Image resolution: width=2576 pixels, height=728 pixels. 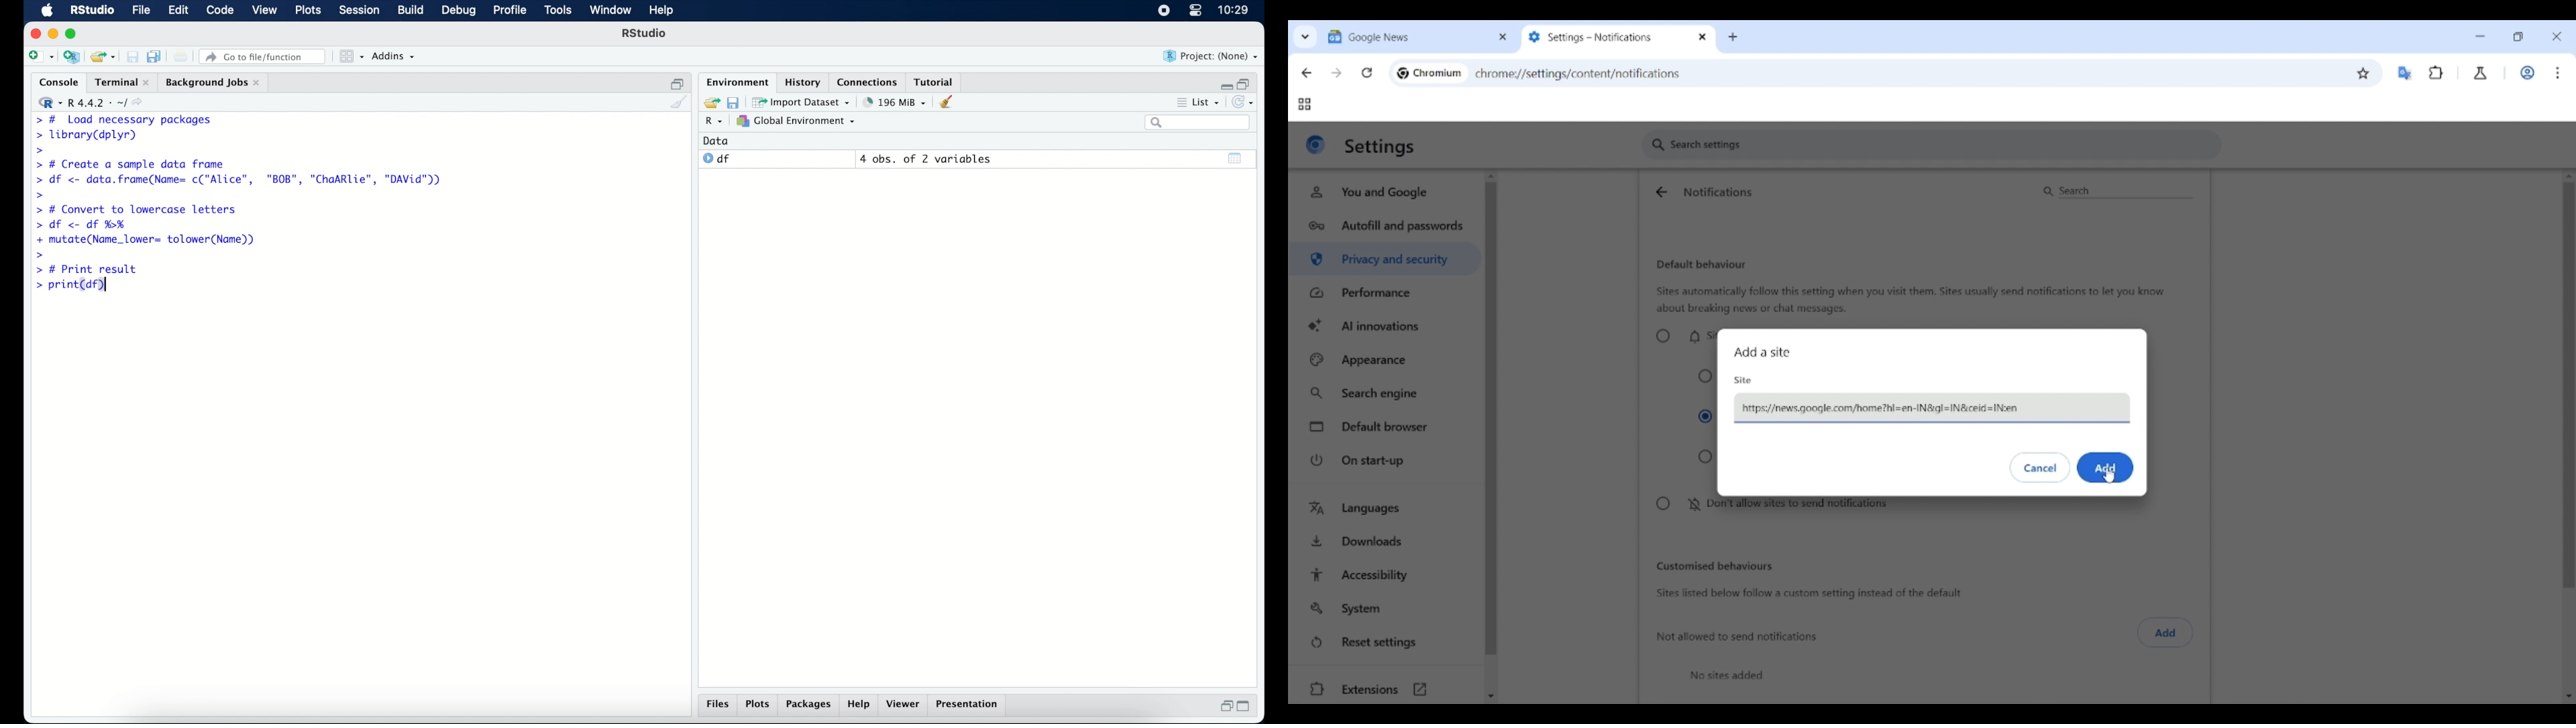 What do you see at coordinates (1248, 707) in the screenshot?
I see `maximize` at bounding box center [1248, 707].